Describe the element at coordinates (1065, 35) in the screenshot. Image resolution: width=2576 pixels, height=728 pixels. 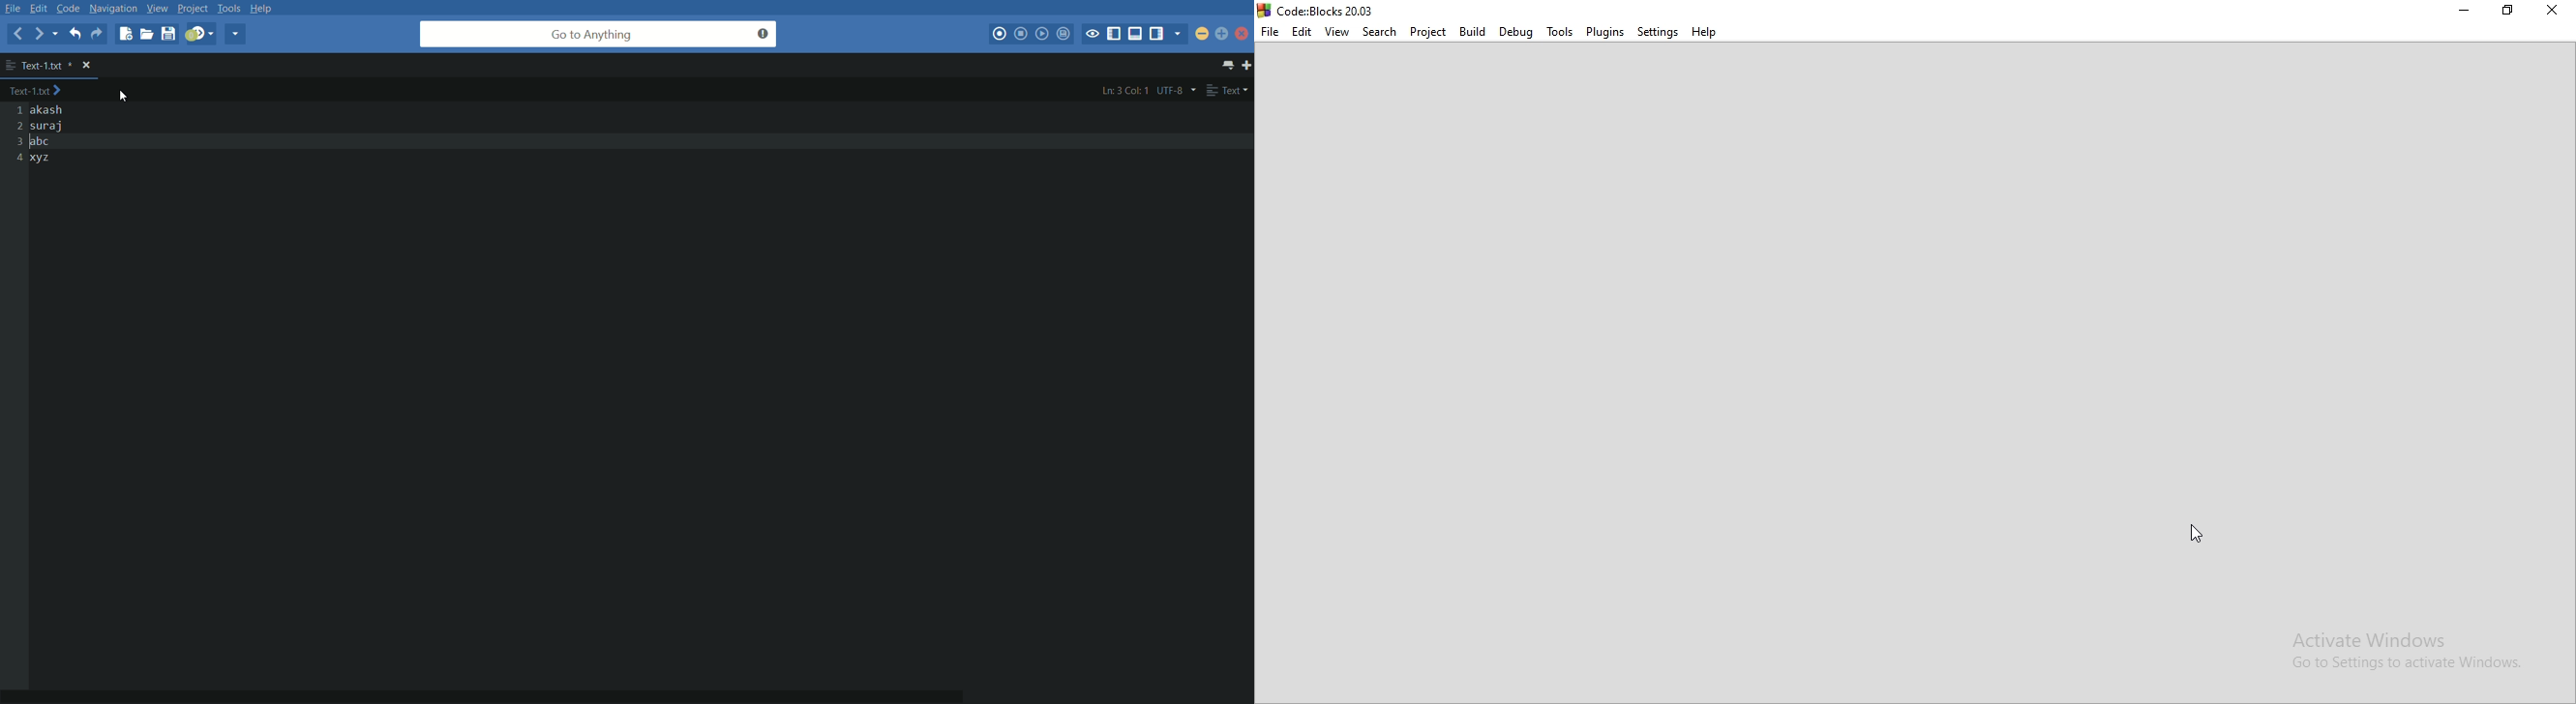
I see `save macro to toolbox` at that location.